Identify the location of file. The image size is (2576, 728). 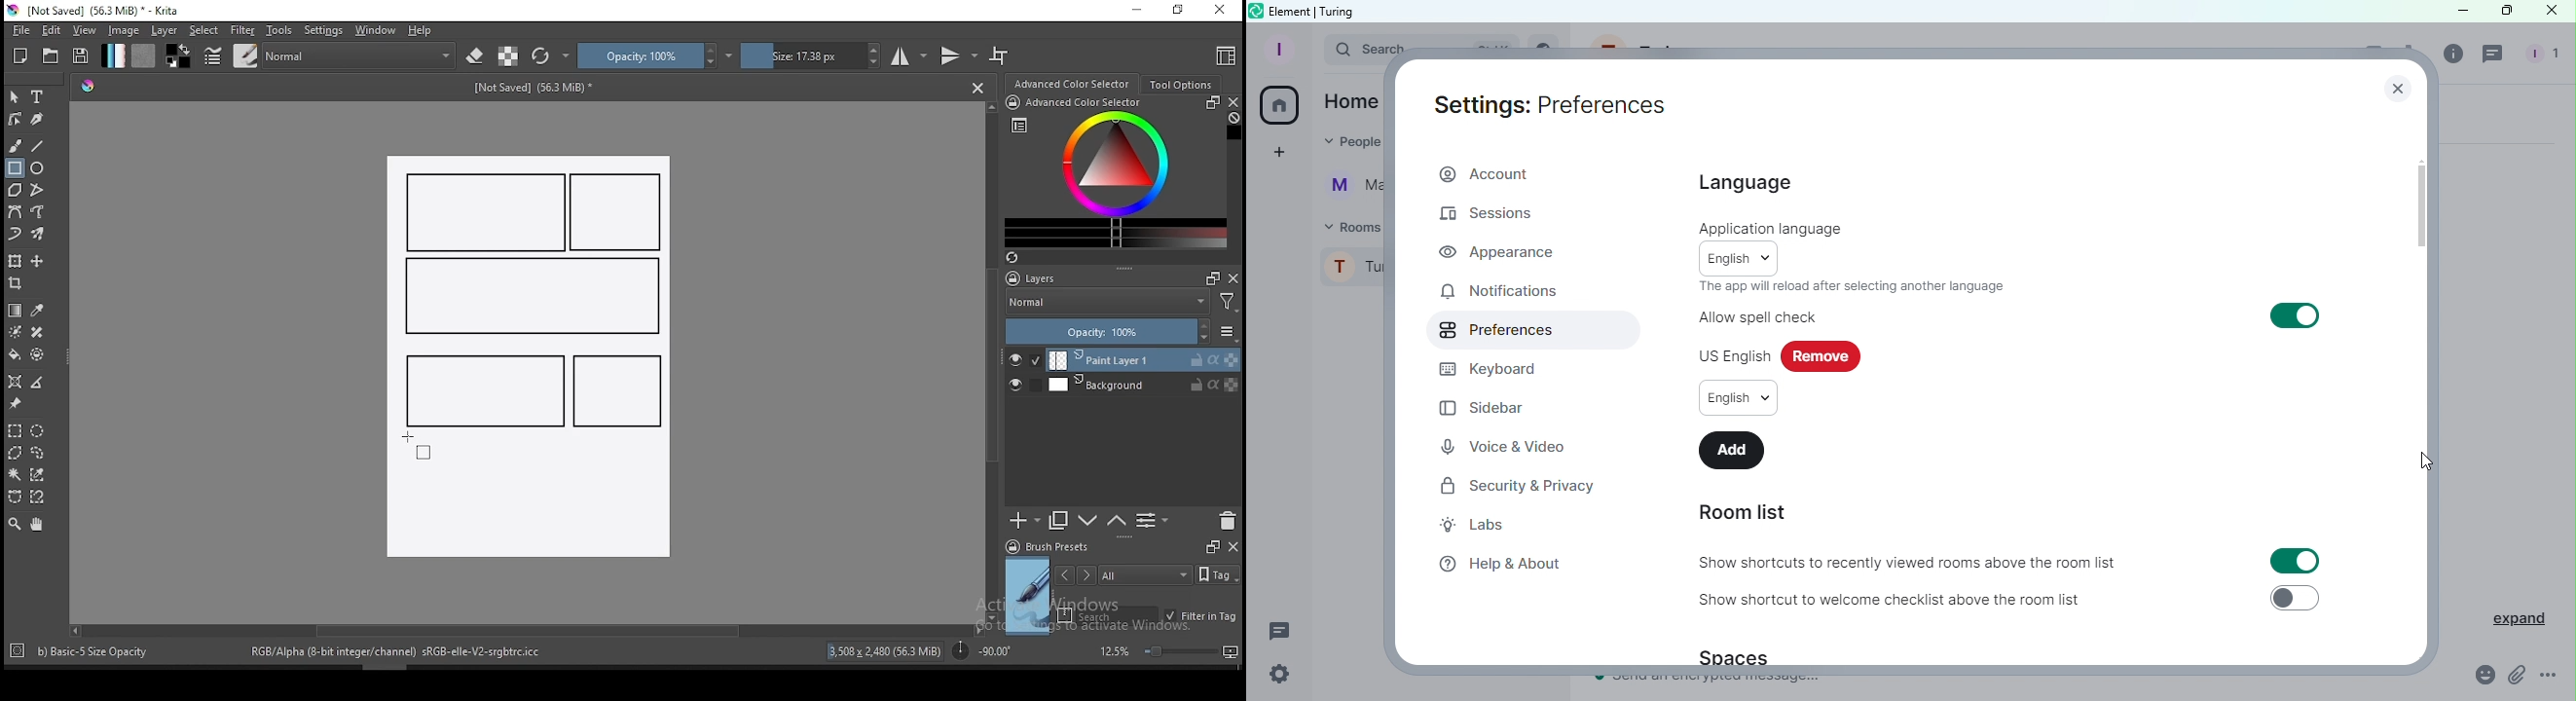
(20, 30).